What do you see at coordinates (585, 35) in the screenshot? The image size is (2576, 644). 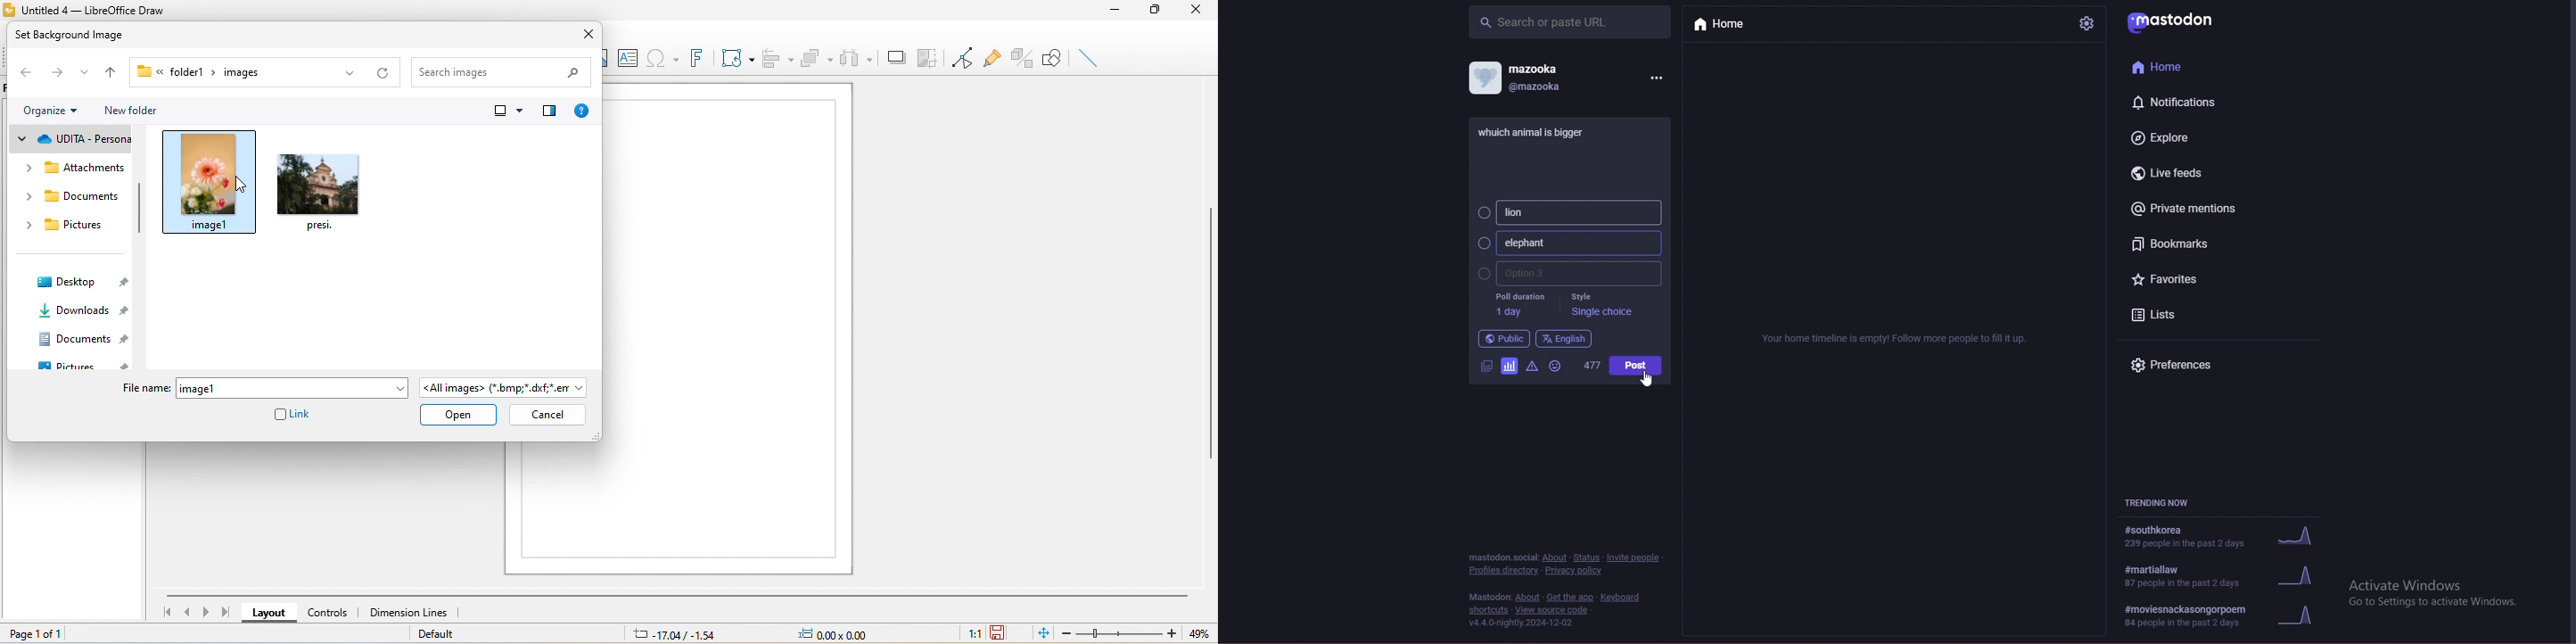 I see `close` at bounding box center [585, 35].